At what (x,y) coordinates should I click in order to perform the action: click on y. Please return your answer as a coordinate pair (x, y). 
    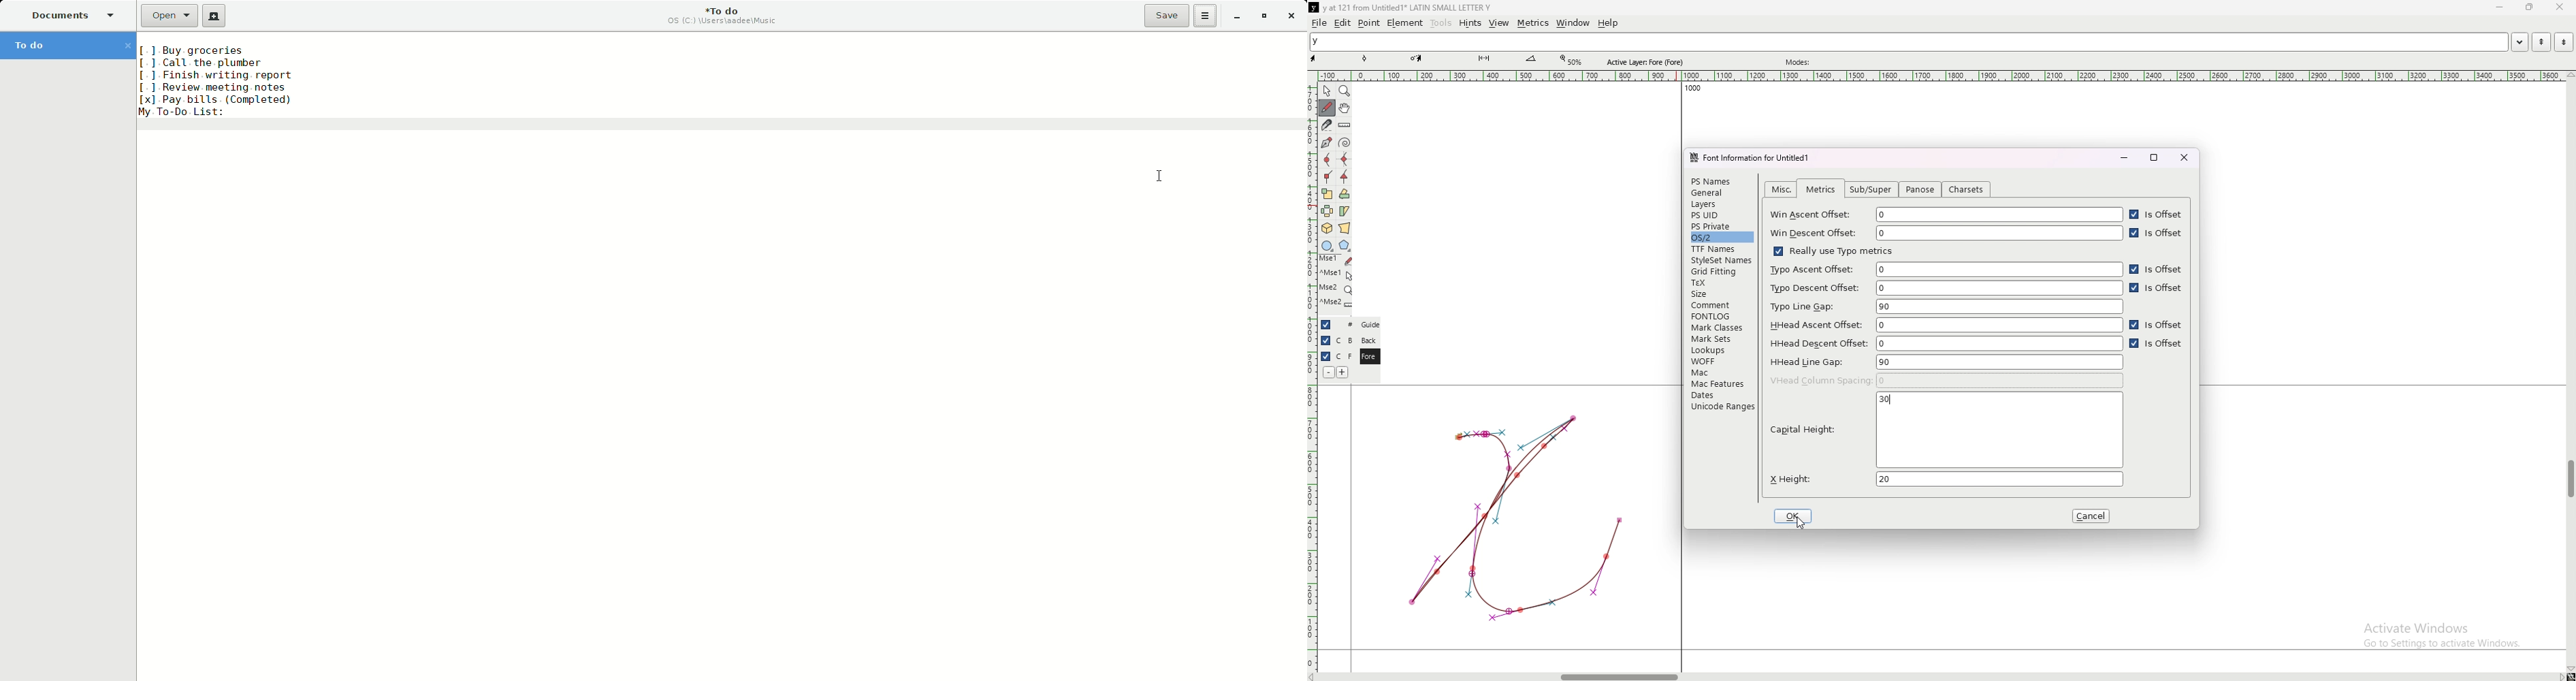
    Looking at the image, I should click on (1909, 42).